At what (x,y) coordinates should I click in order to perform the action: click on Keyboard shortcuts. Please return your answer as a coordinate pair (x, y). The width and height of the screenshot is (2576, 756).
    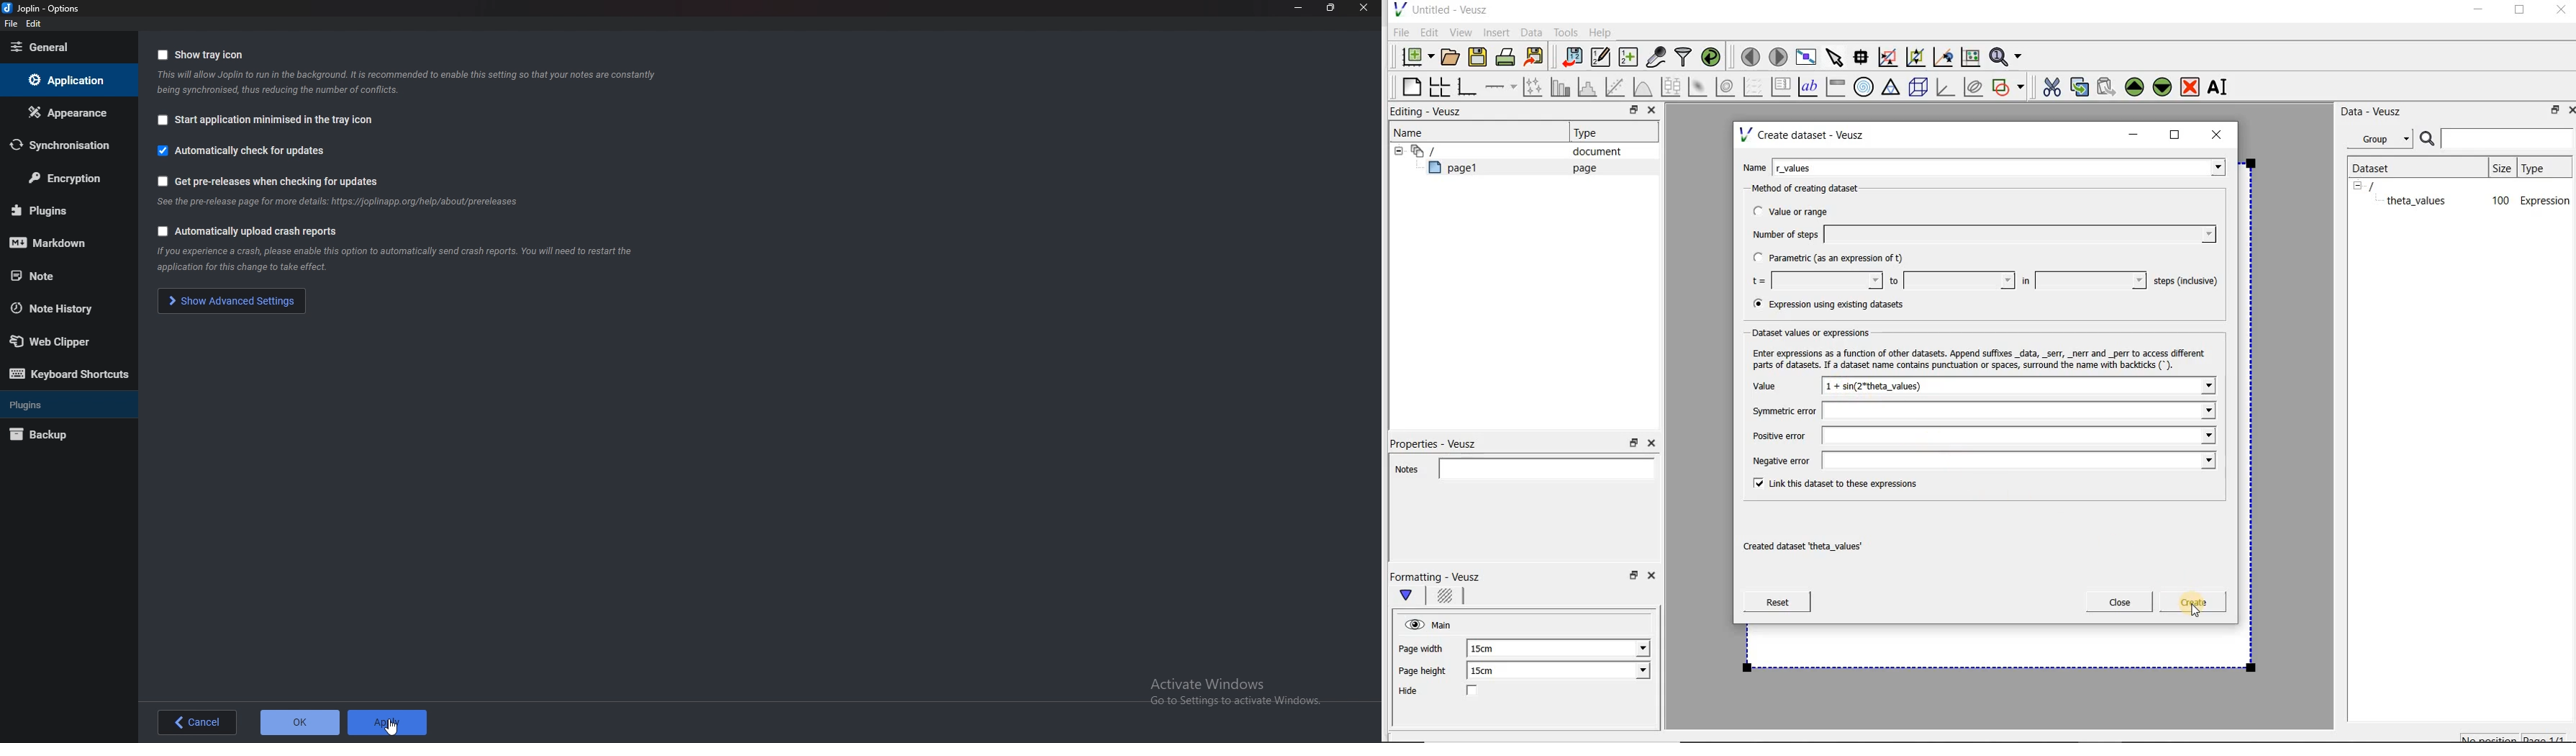
    Looking at the image, I should click on (68, 376).